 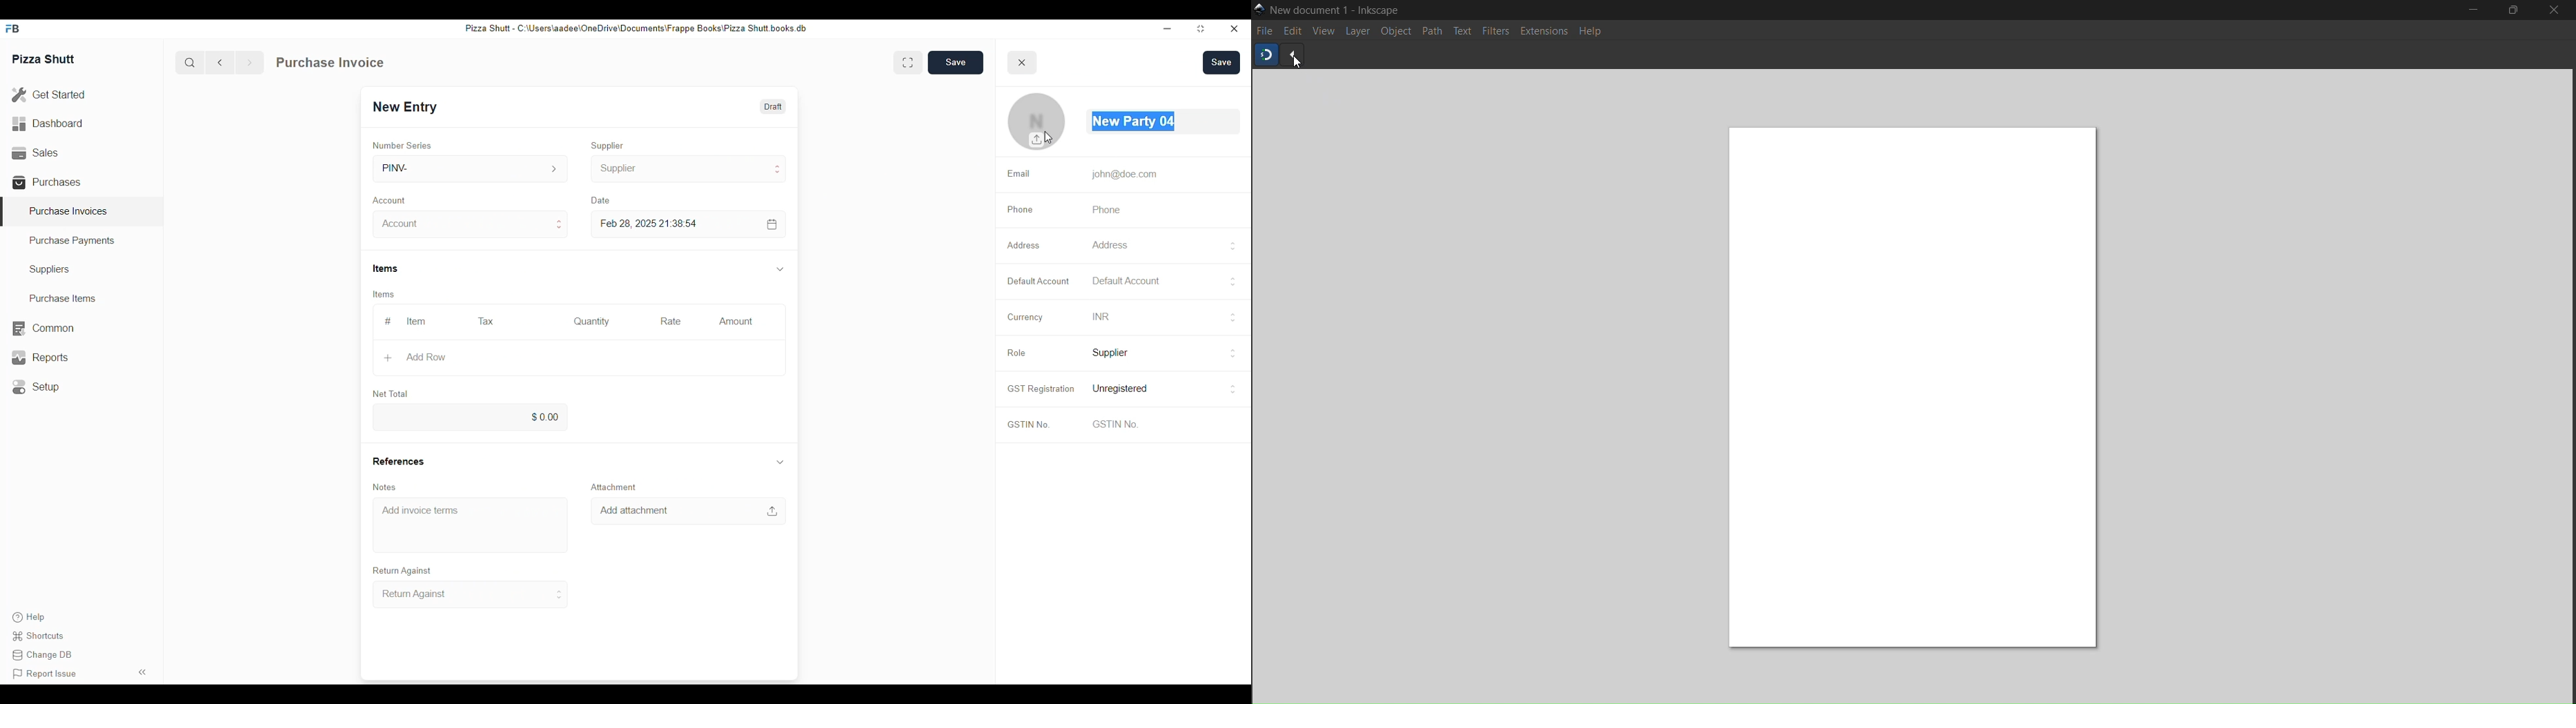 What do you see at coordinates (415, 357) in the screenshot?
I see `Add Row` at bounding box center [415, 357].